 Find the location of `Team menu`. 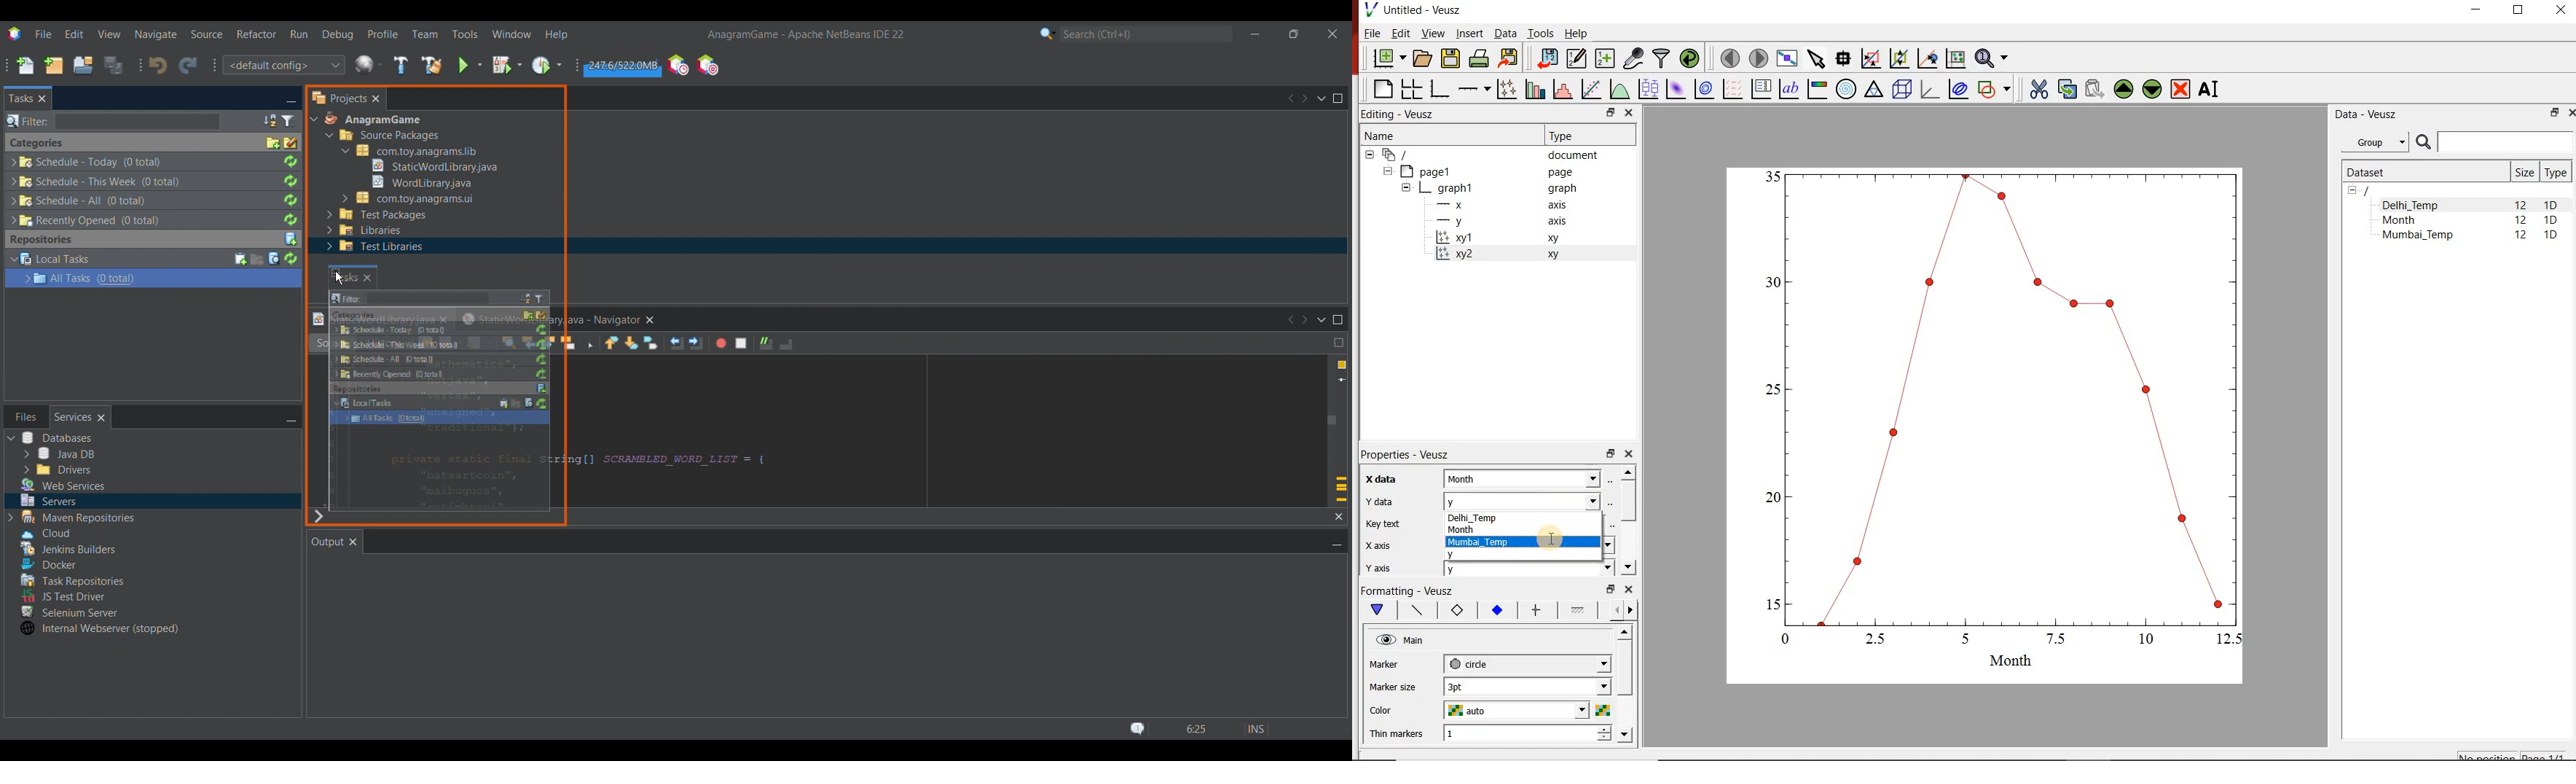

Team menu is located at coordinates (425, 34).